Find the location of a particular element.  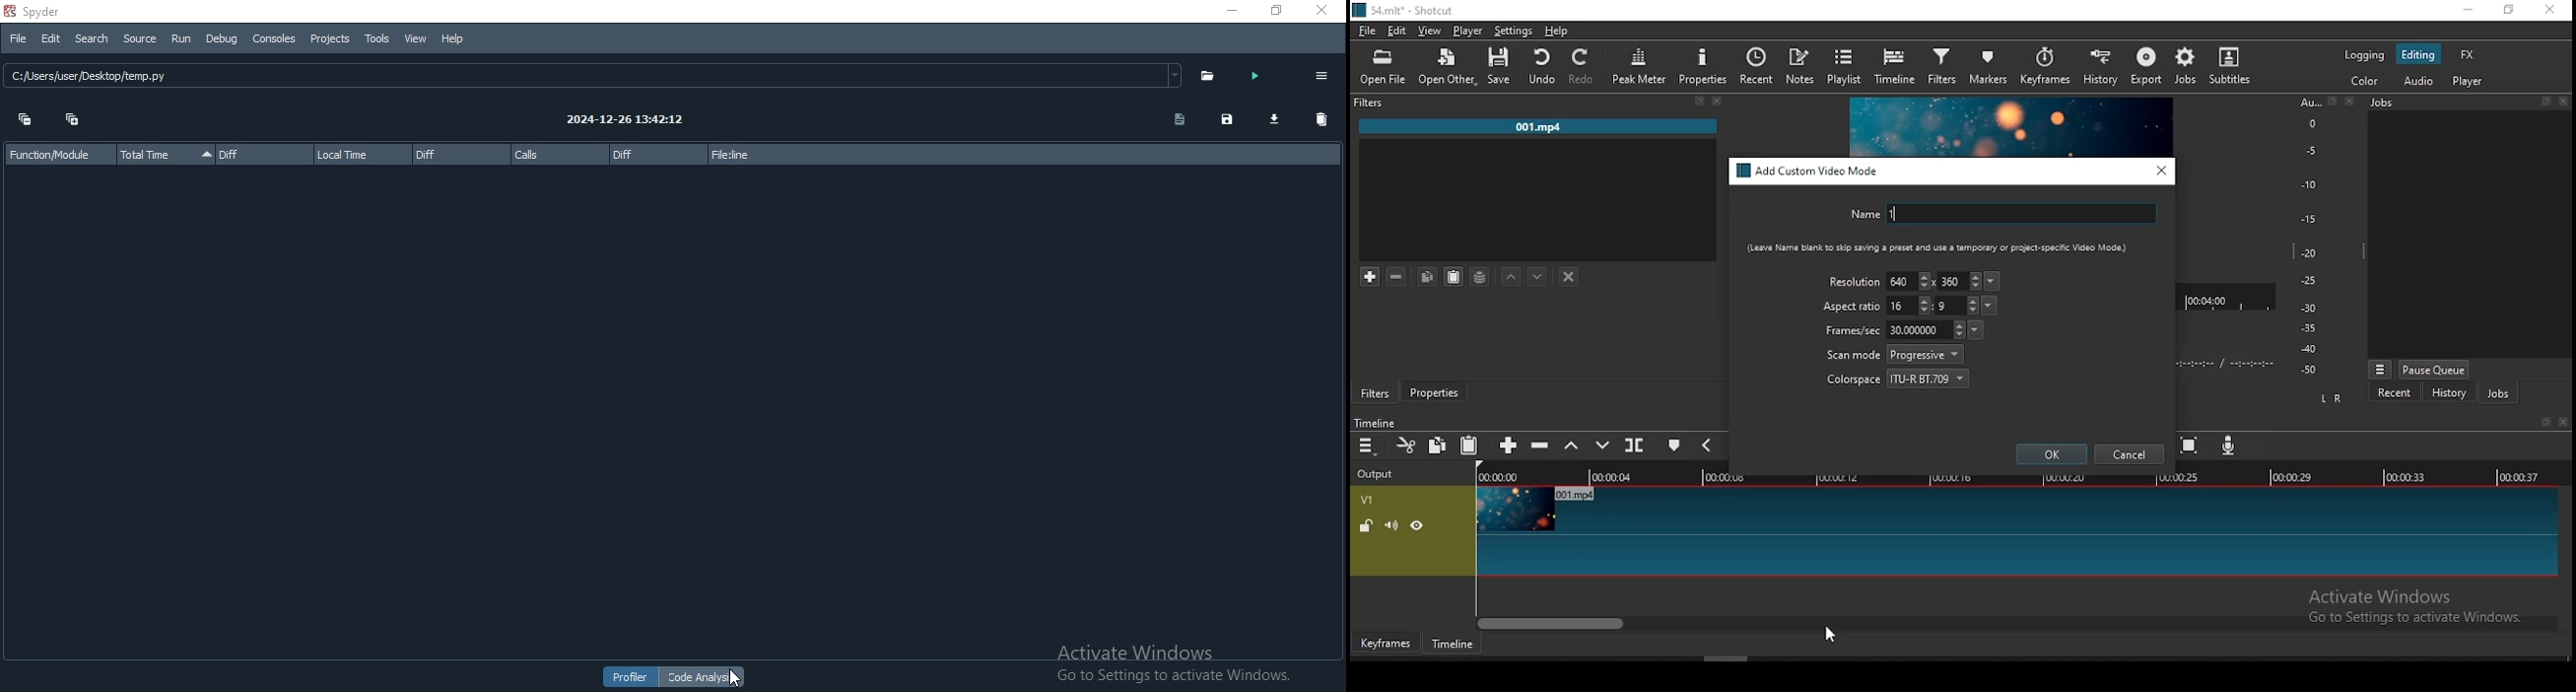

file:ine is located at coordinates (779, 152).